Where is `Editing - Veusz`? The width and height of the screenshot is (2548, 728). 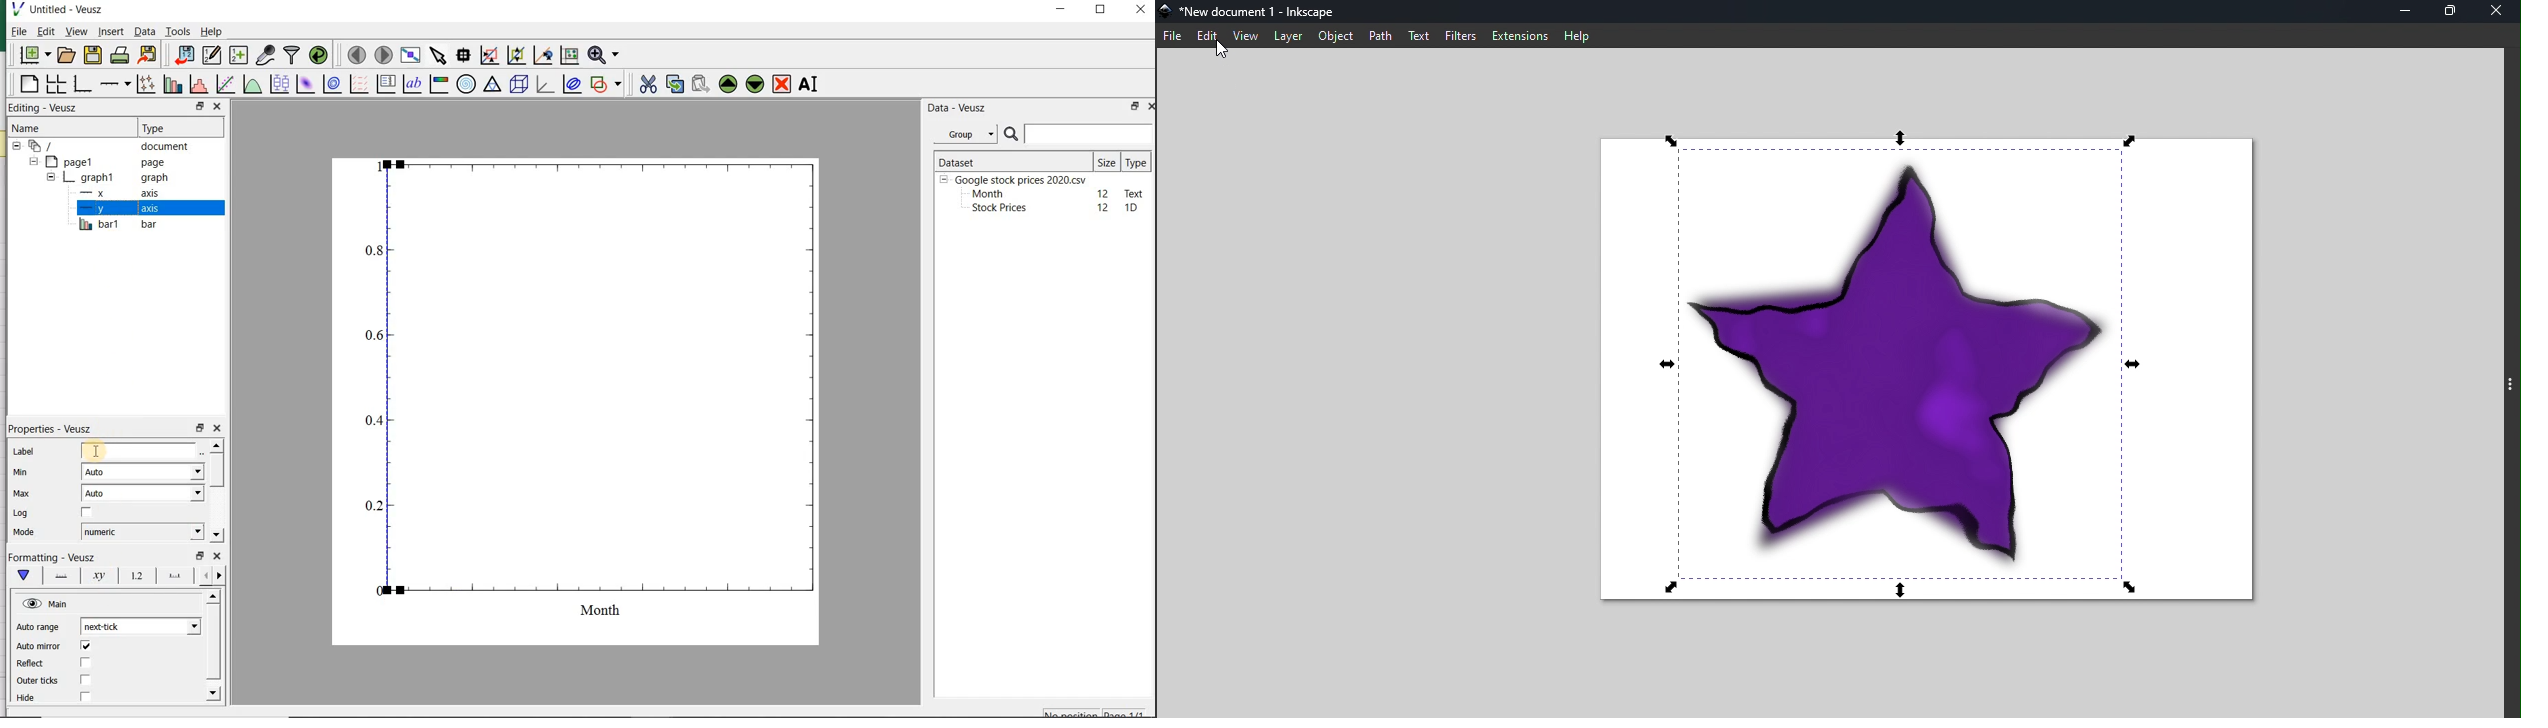 Editing - Veusz is located at coordinates (45, 108).